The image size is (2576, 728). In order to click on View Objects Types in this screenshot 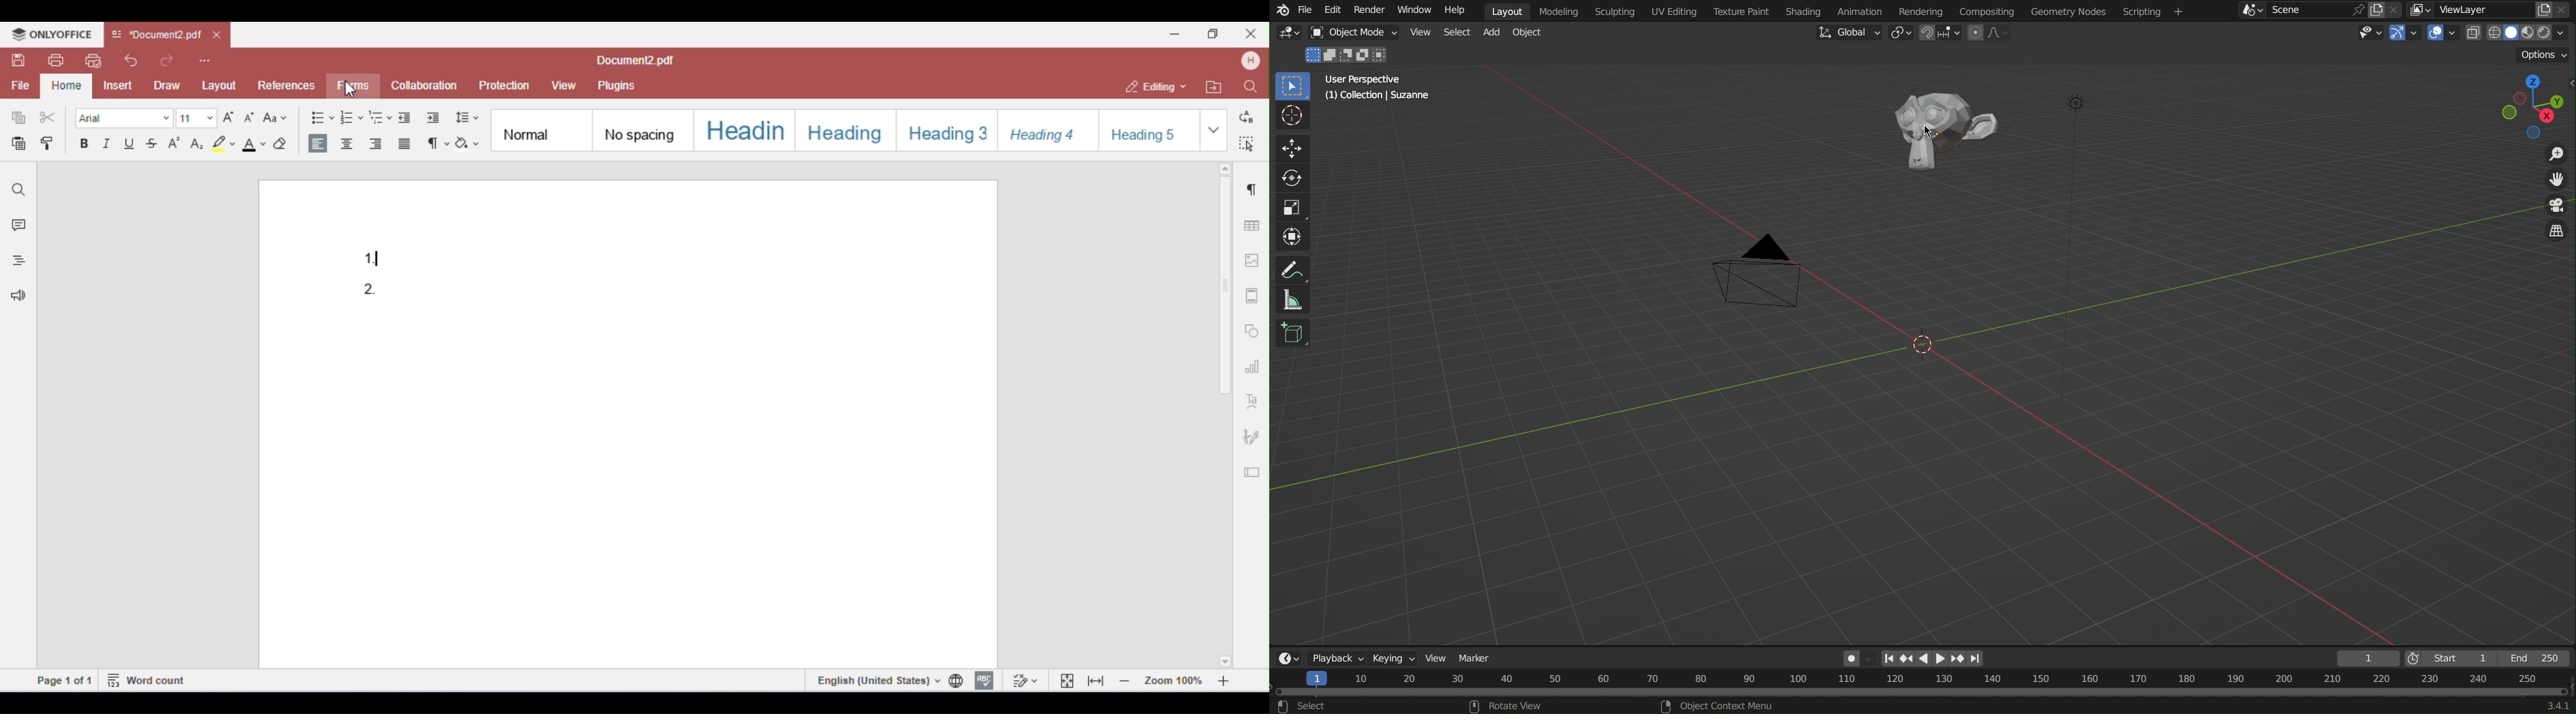, I will do `click(2372, 32)`.